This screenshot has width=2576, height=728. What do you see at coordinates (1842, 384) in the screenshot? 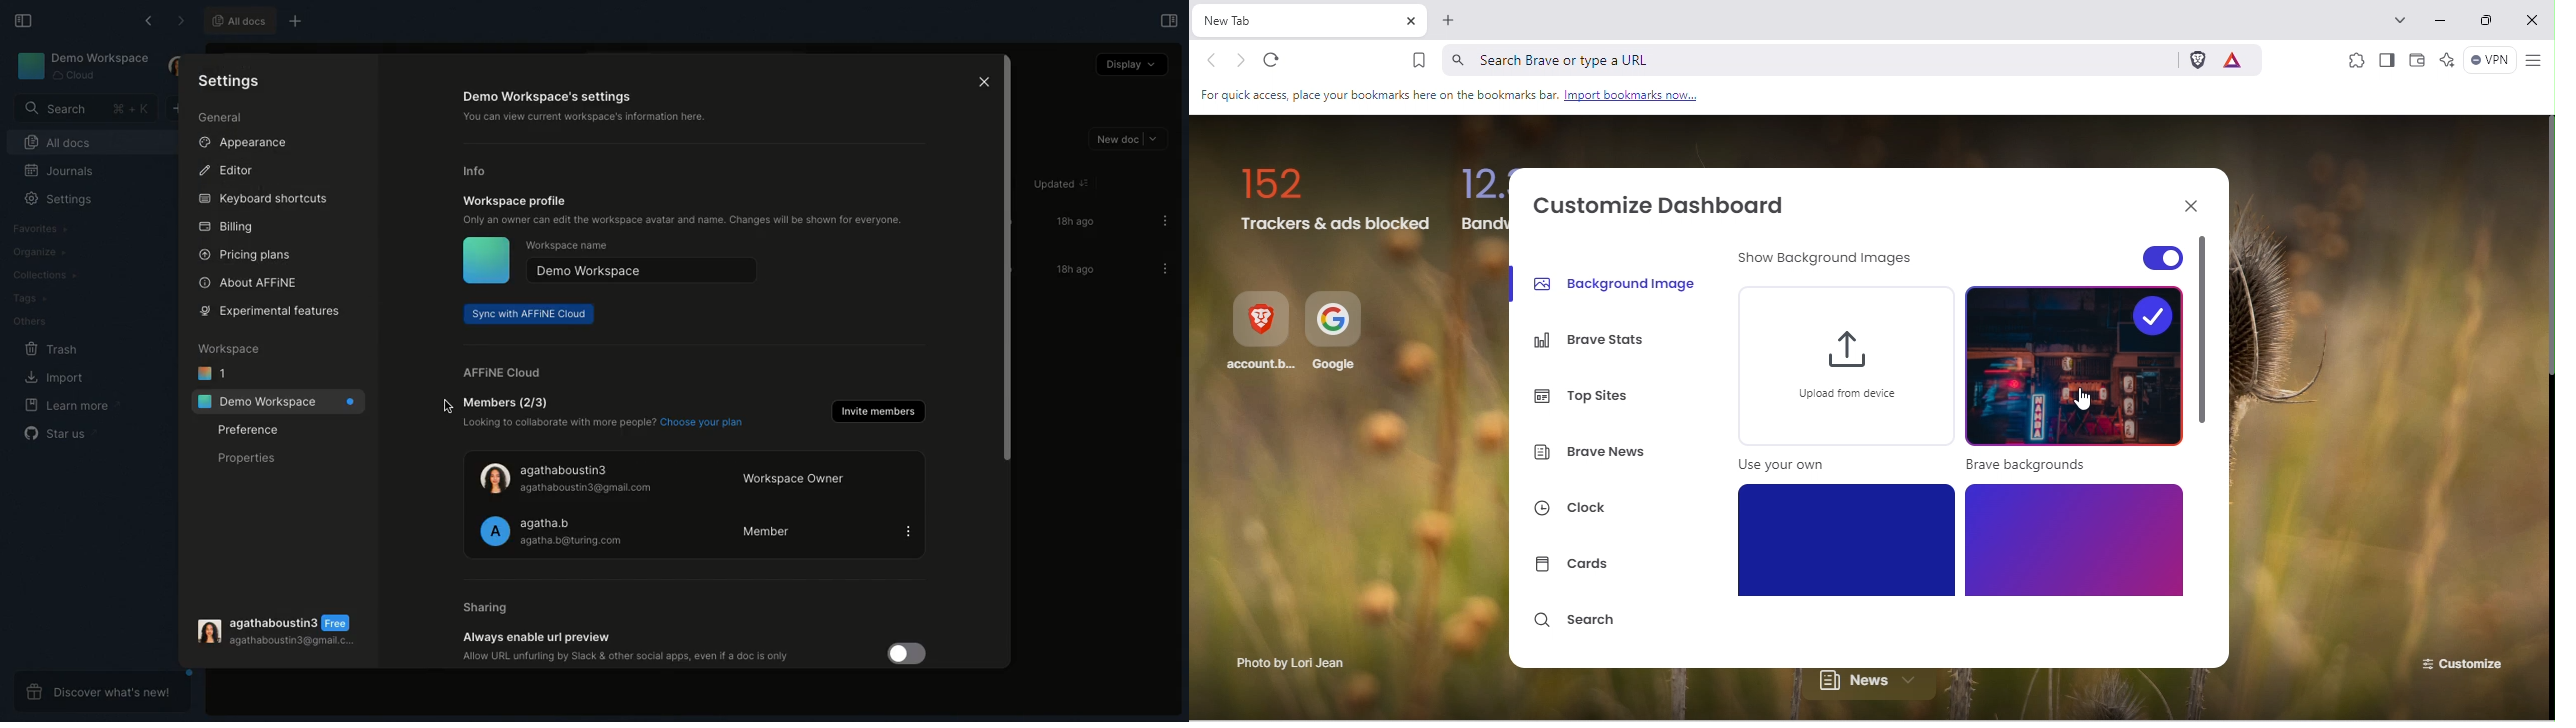
I see `Upload from device` at bounding box center [1842, 384].